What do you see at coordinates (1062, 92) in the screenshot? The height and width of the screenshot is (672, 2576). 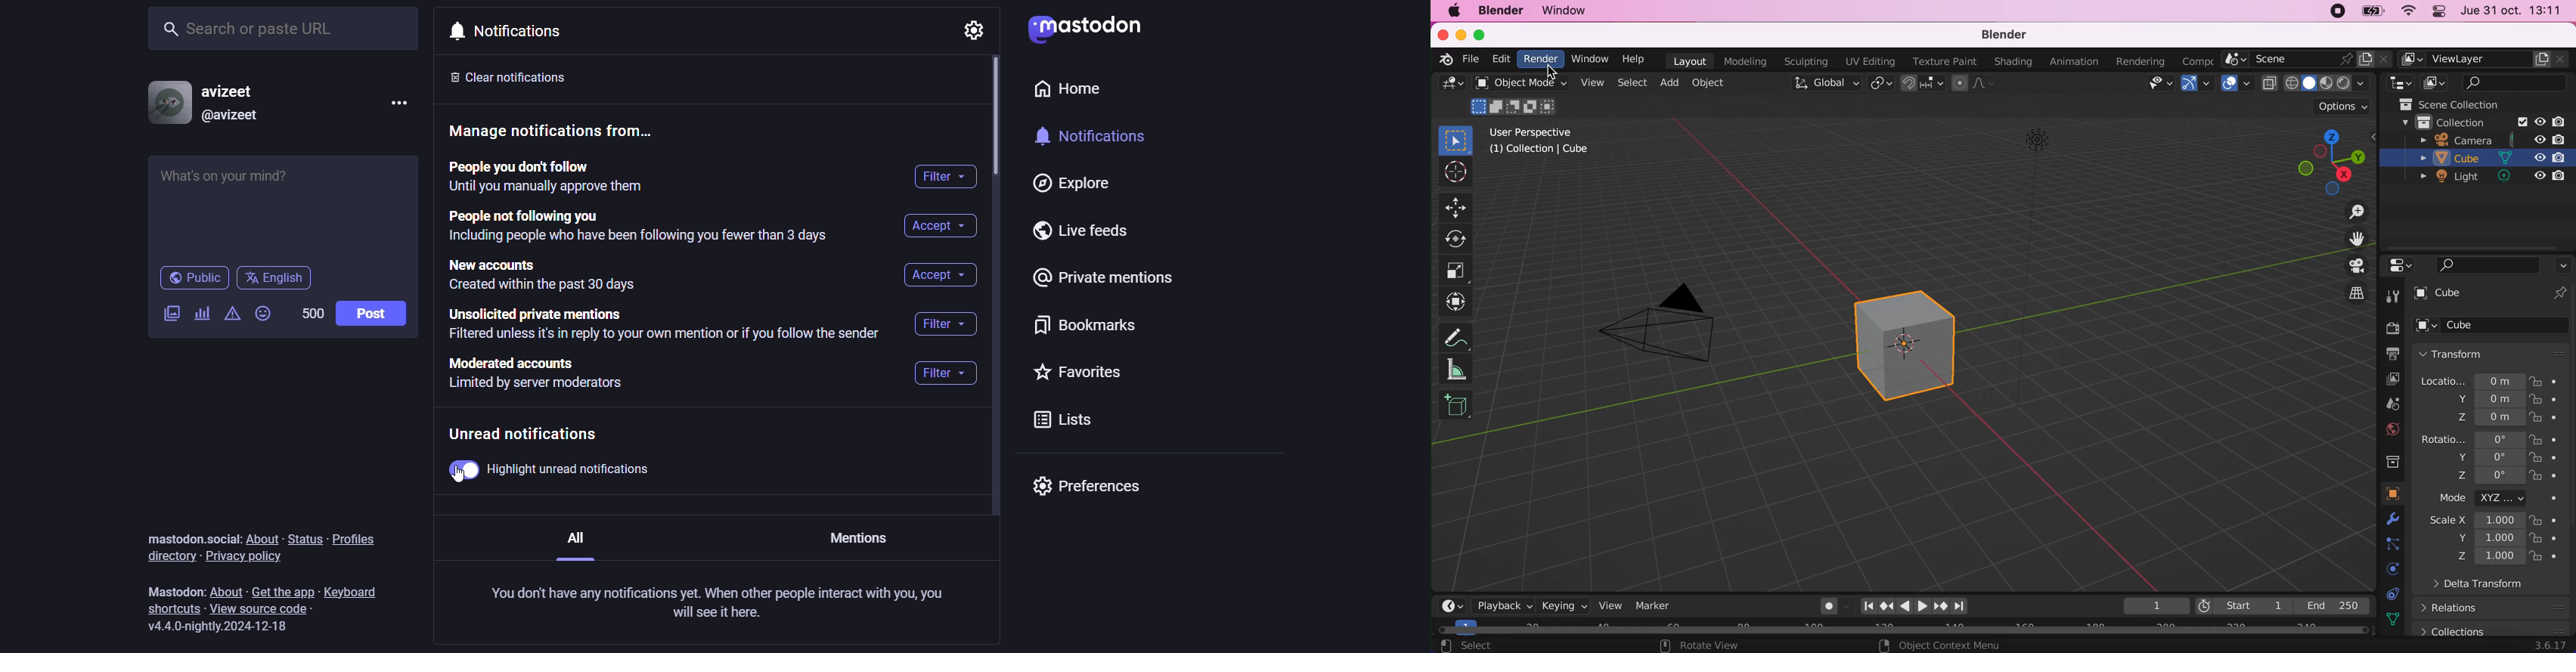 I see `home` at bounding box center [1062, 92].